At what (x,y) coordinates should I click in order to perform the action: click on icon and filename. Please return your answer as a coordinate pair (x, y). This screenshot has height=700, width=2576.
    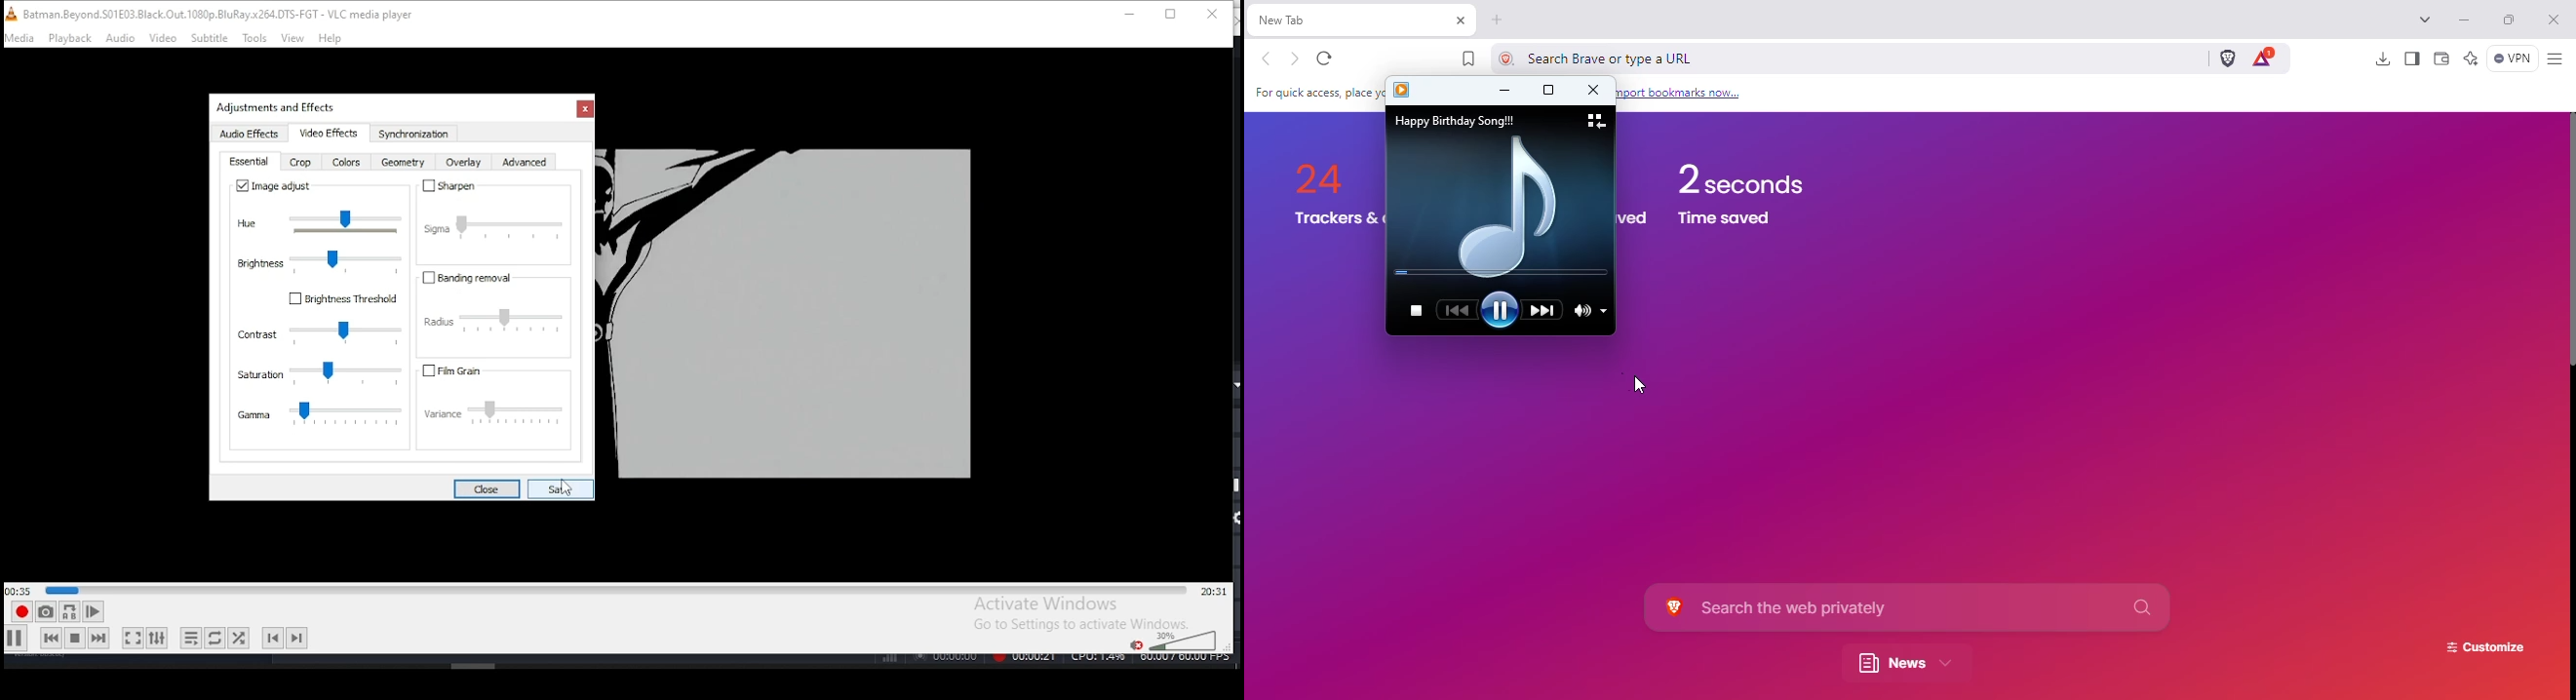
    Looking at the image, I should click on (216, 13).